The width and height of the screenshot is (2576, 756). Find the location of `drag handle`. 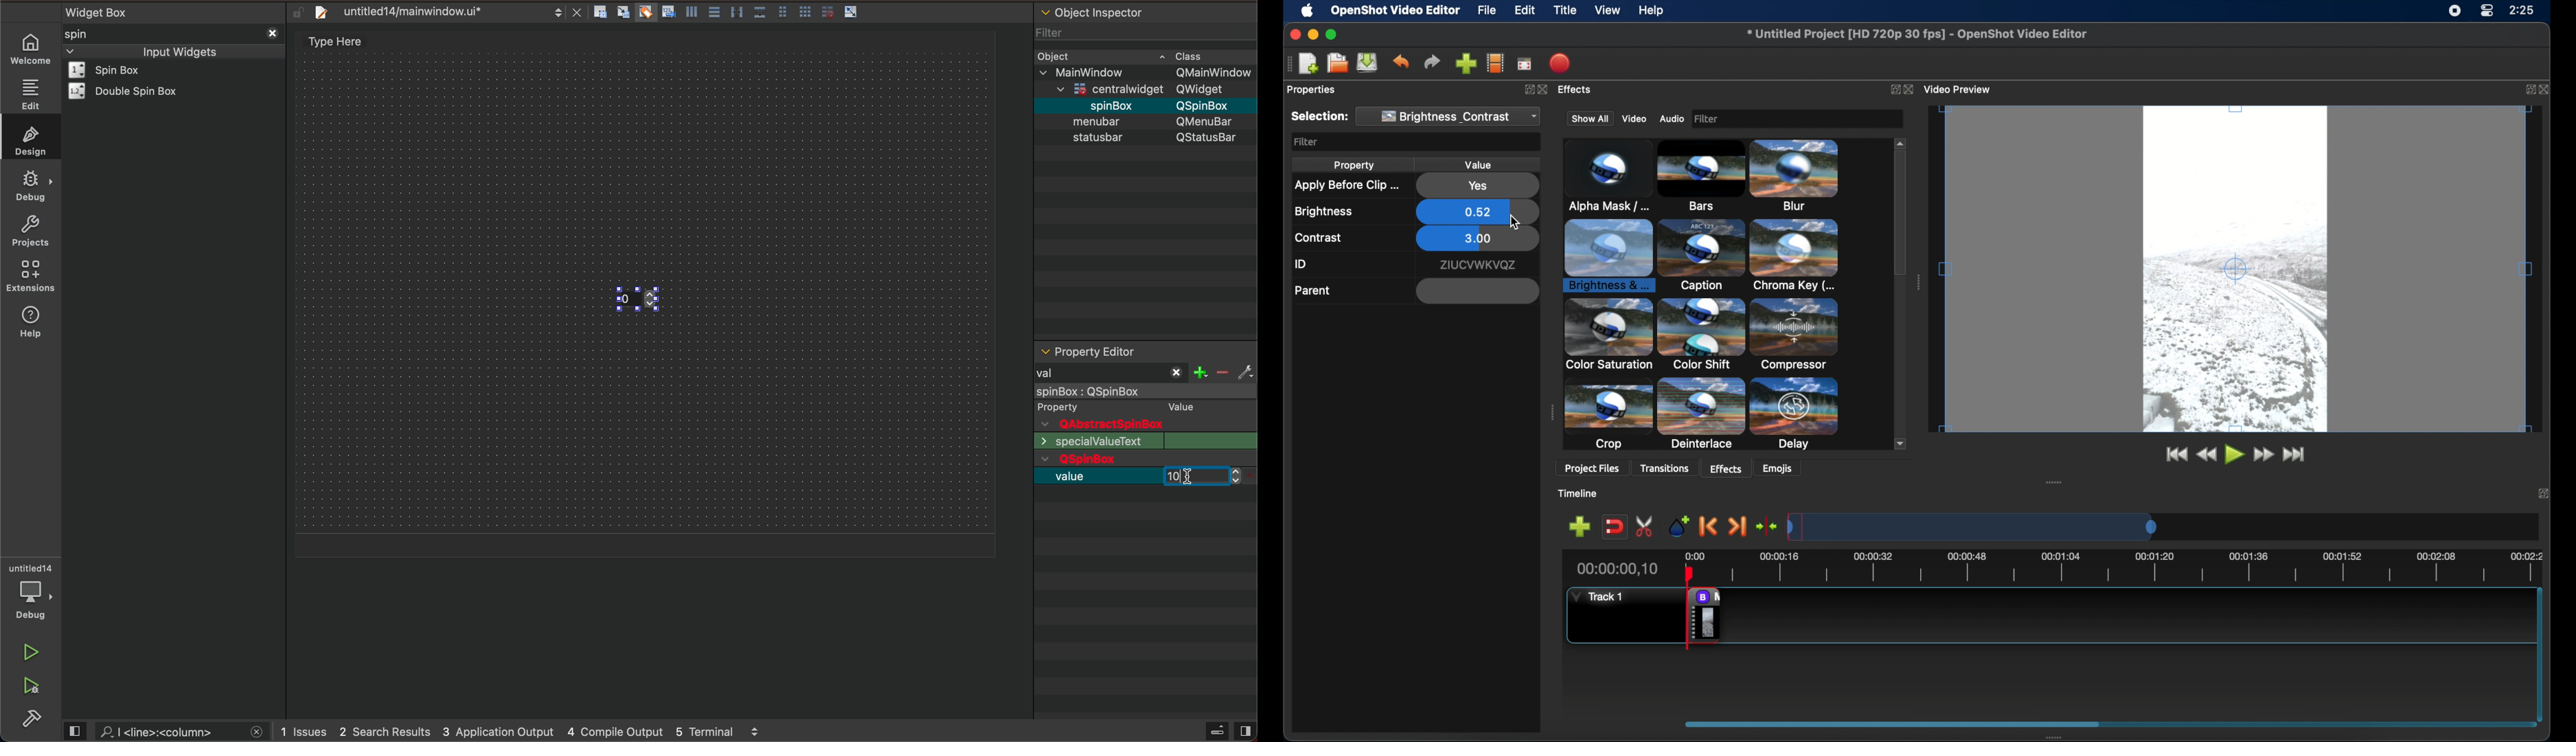

drag handle is located at coordinates (1551, 413).